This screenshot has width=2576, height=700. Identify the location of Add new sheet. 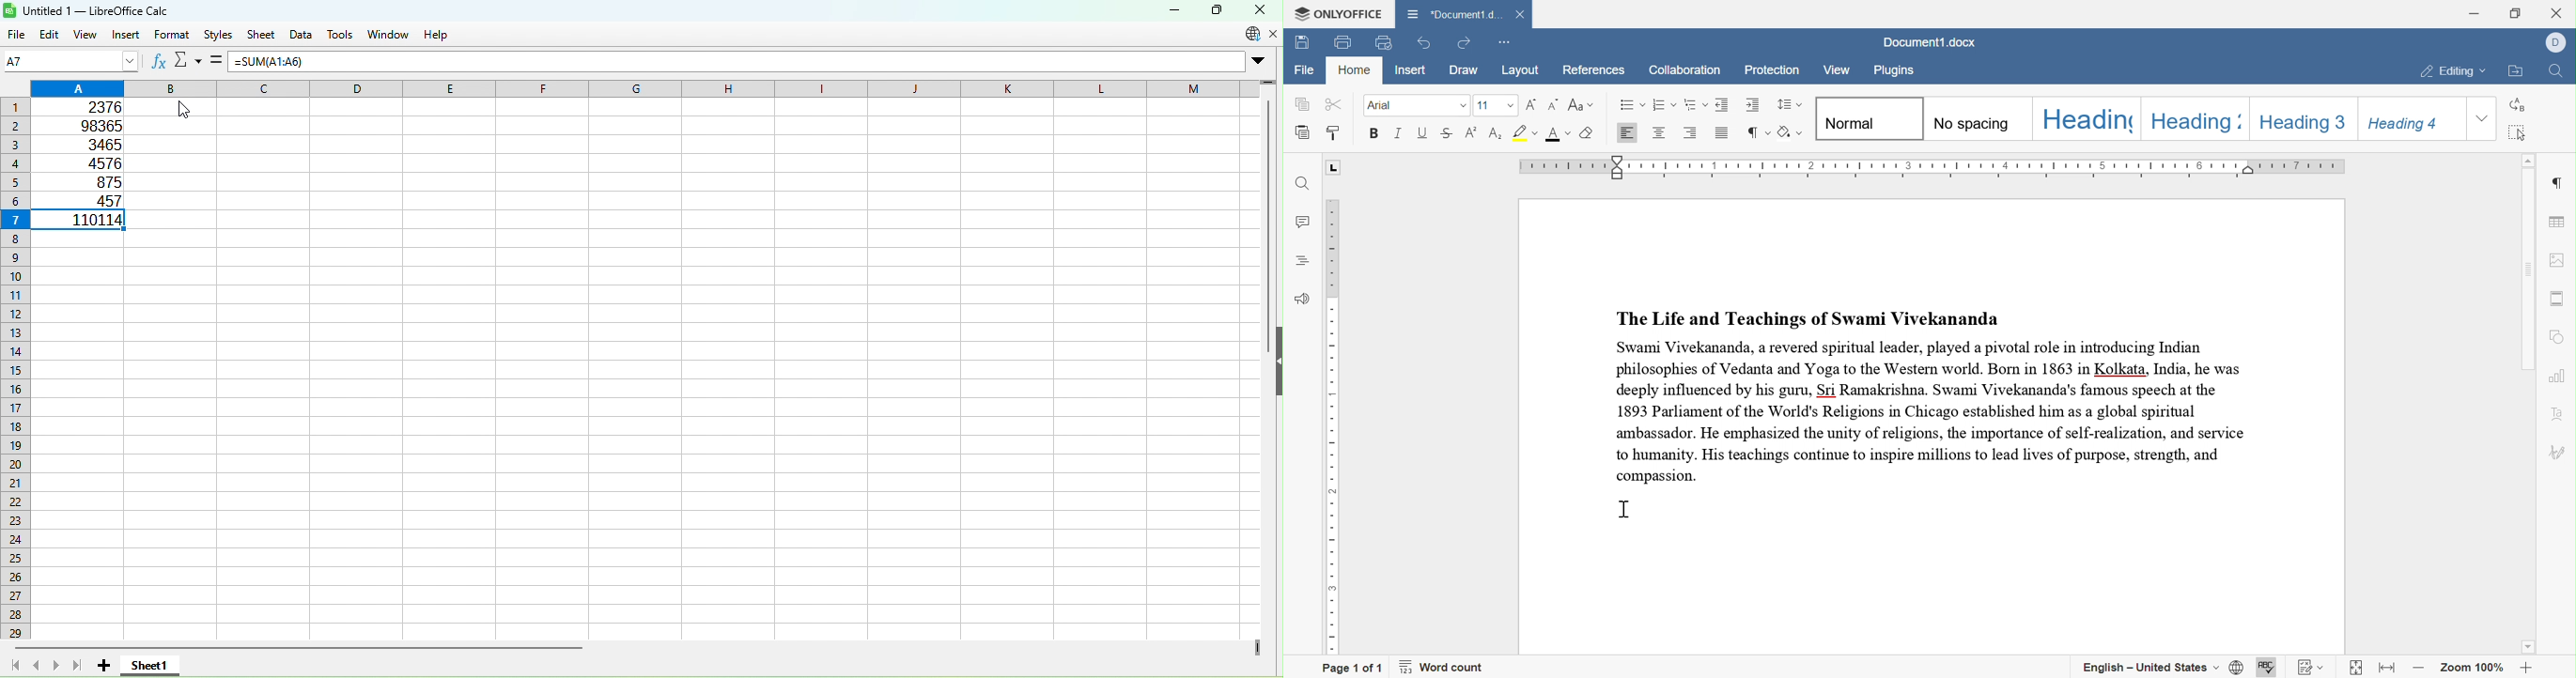
(104, 668).